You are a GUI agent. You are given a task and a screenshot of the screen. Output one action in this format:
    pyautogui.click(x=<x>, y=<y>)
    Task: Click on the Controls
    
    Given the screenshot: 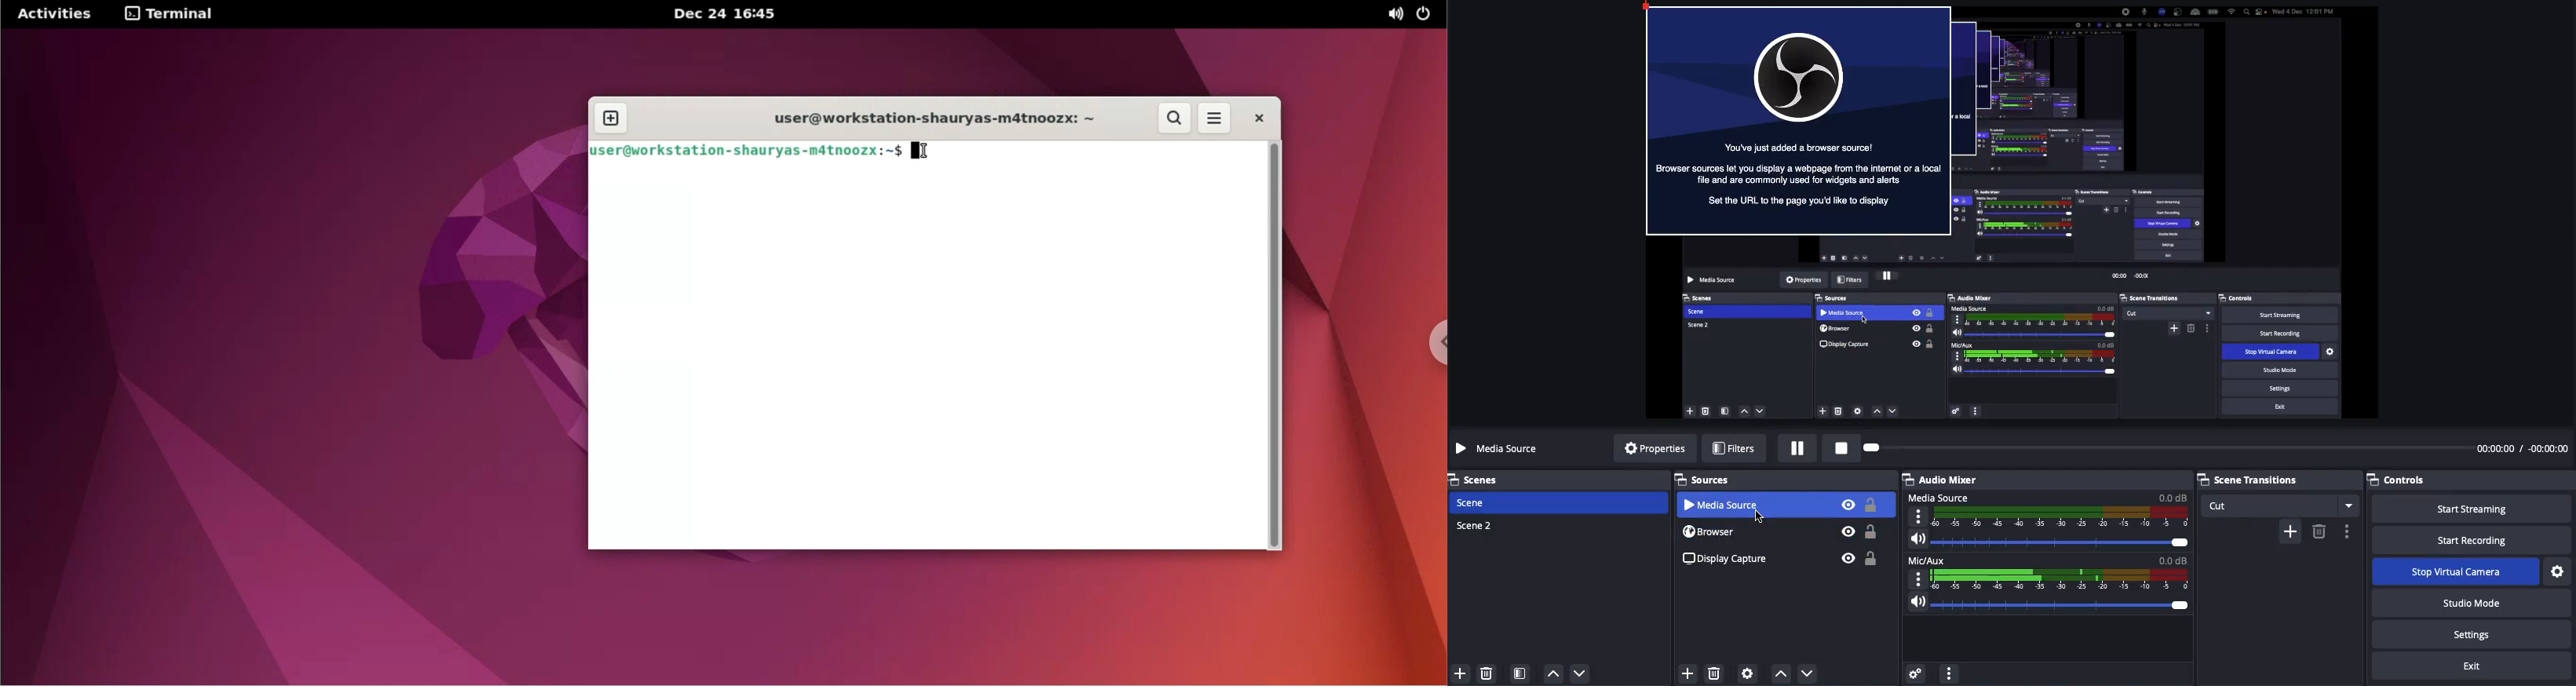 What is the action you would take?
    pyautogui.click(x=2405, y=480)
    